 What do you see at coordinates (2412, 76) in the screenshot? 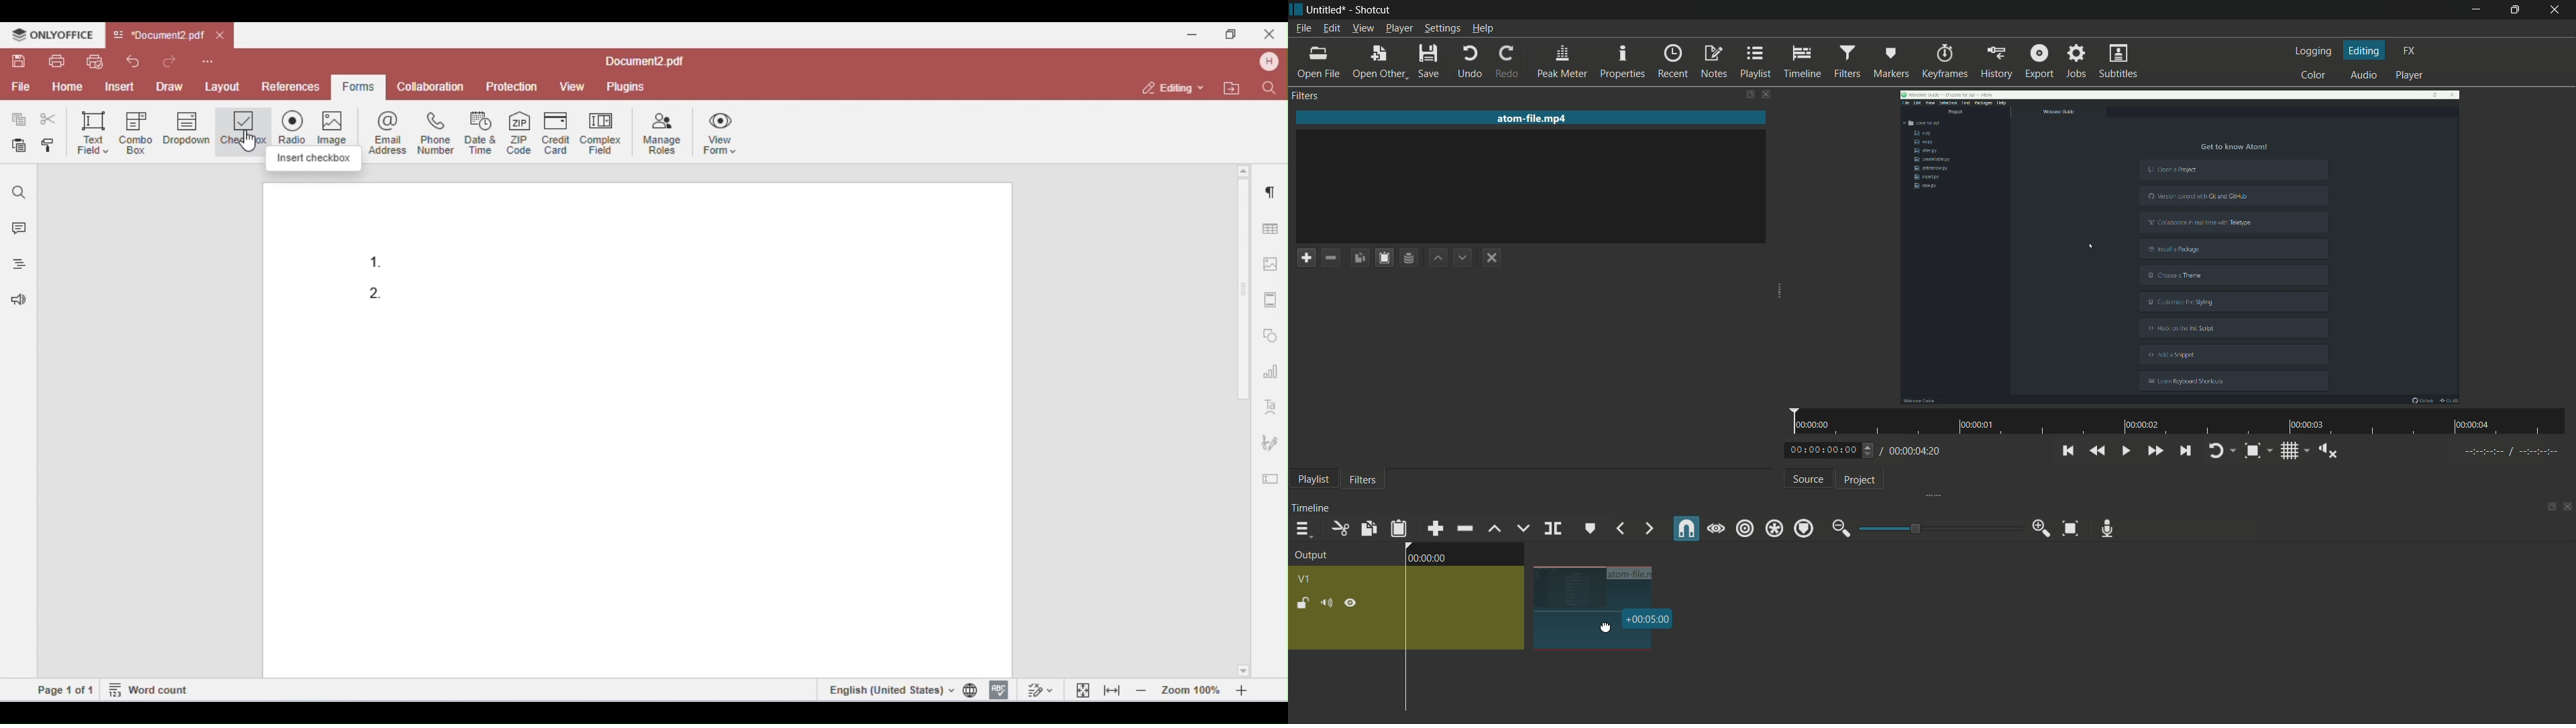
I see `player` at bounding box center [2412, 76].